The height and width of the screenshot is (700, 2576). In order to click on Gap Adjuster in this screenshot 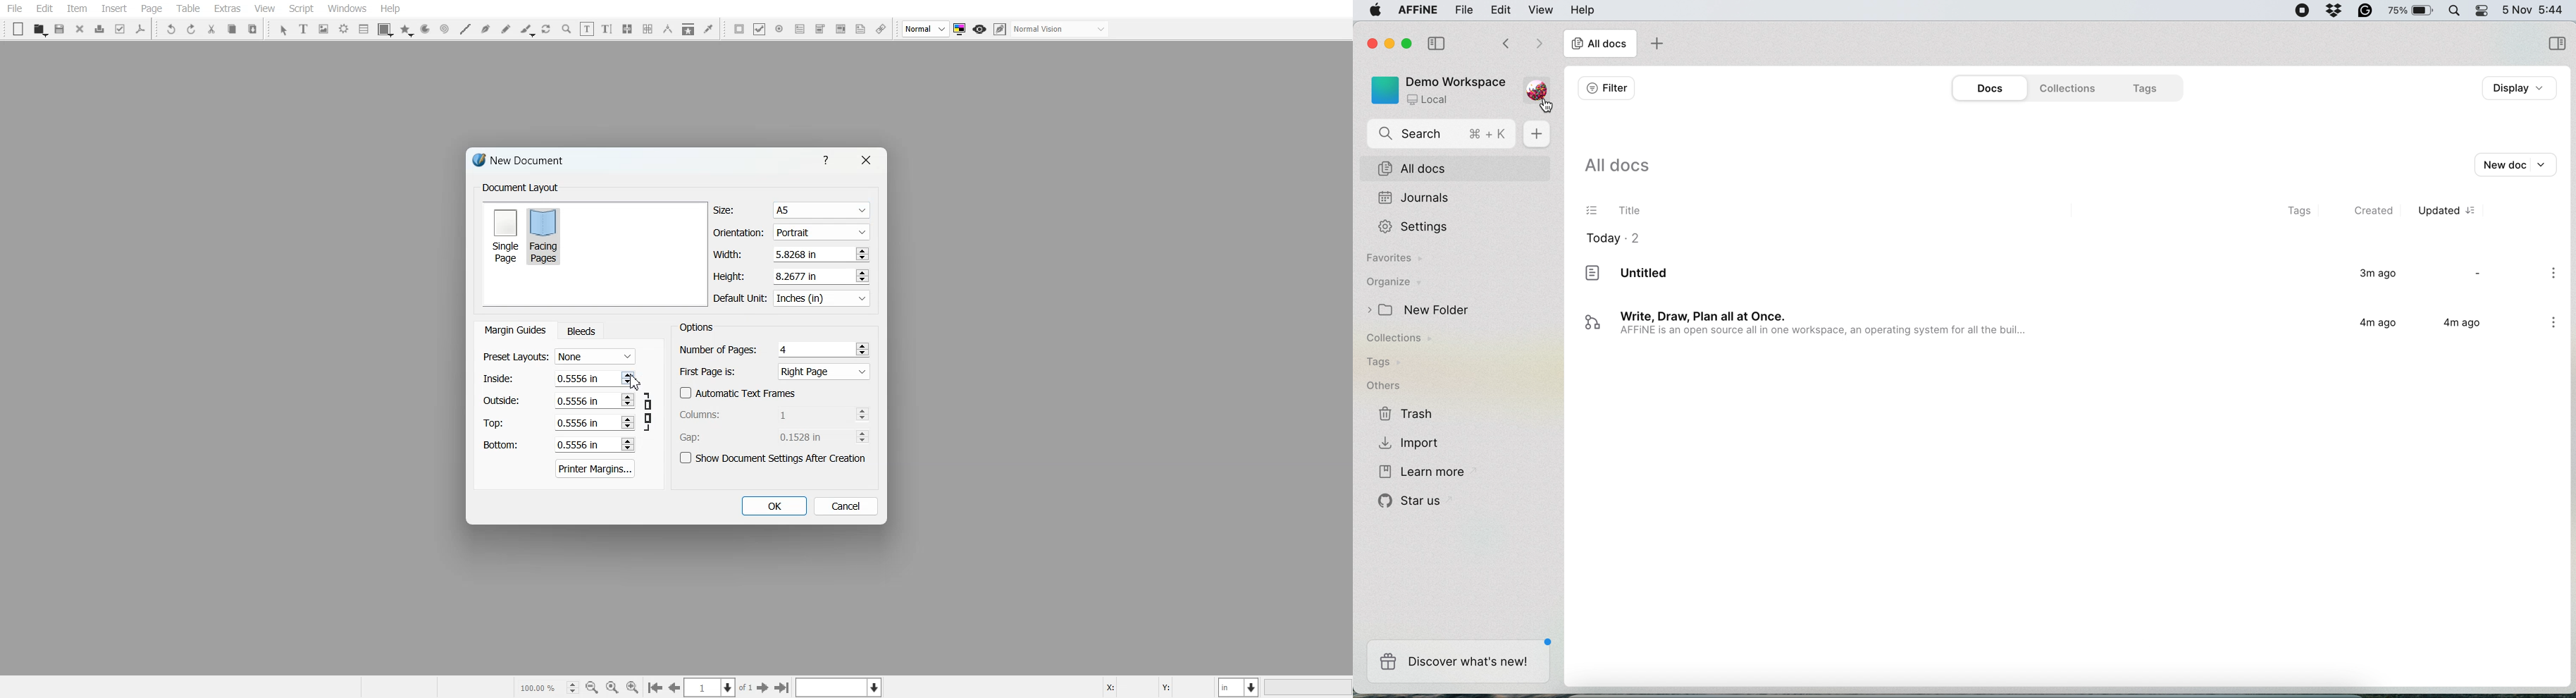, I will do `click(774, 436)`.